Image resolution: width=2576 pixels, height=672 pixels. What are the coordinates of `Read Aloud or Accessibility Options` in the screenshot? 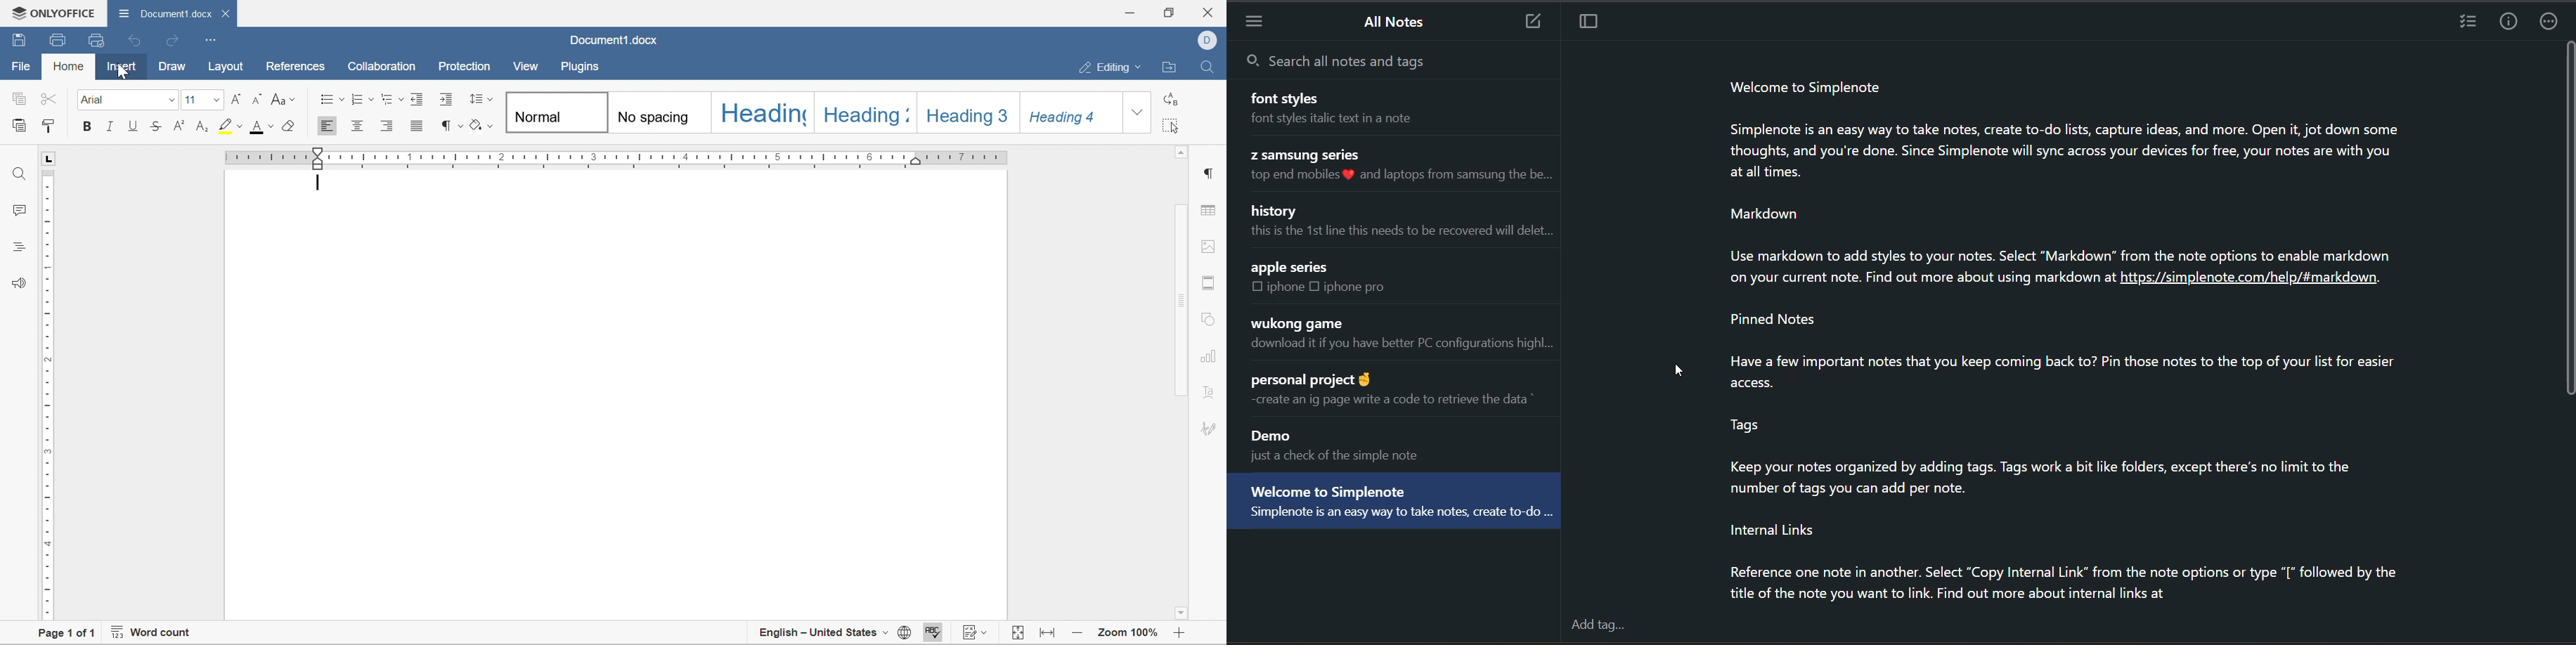 It's located at (17, 282).